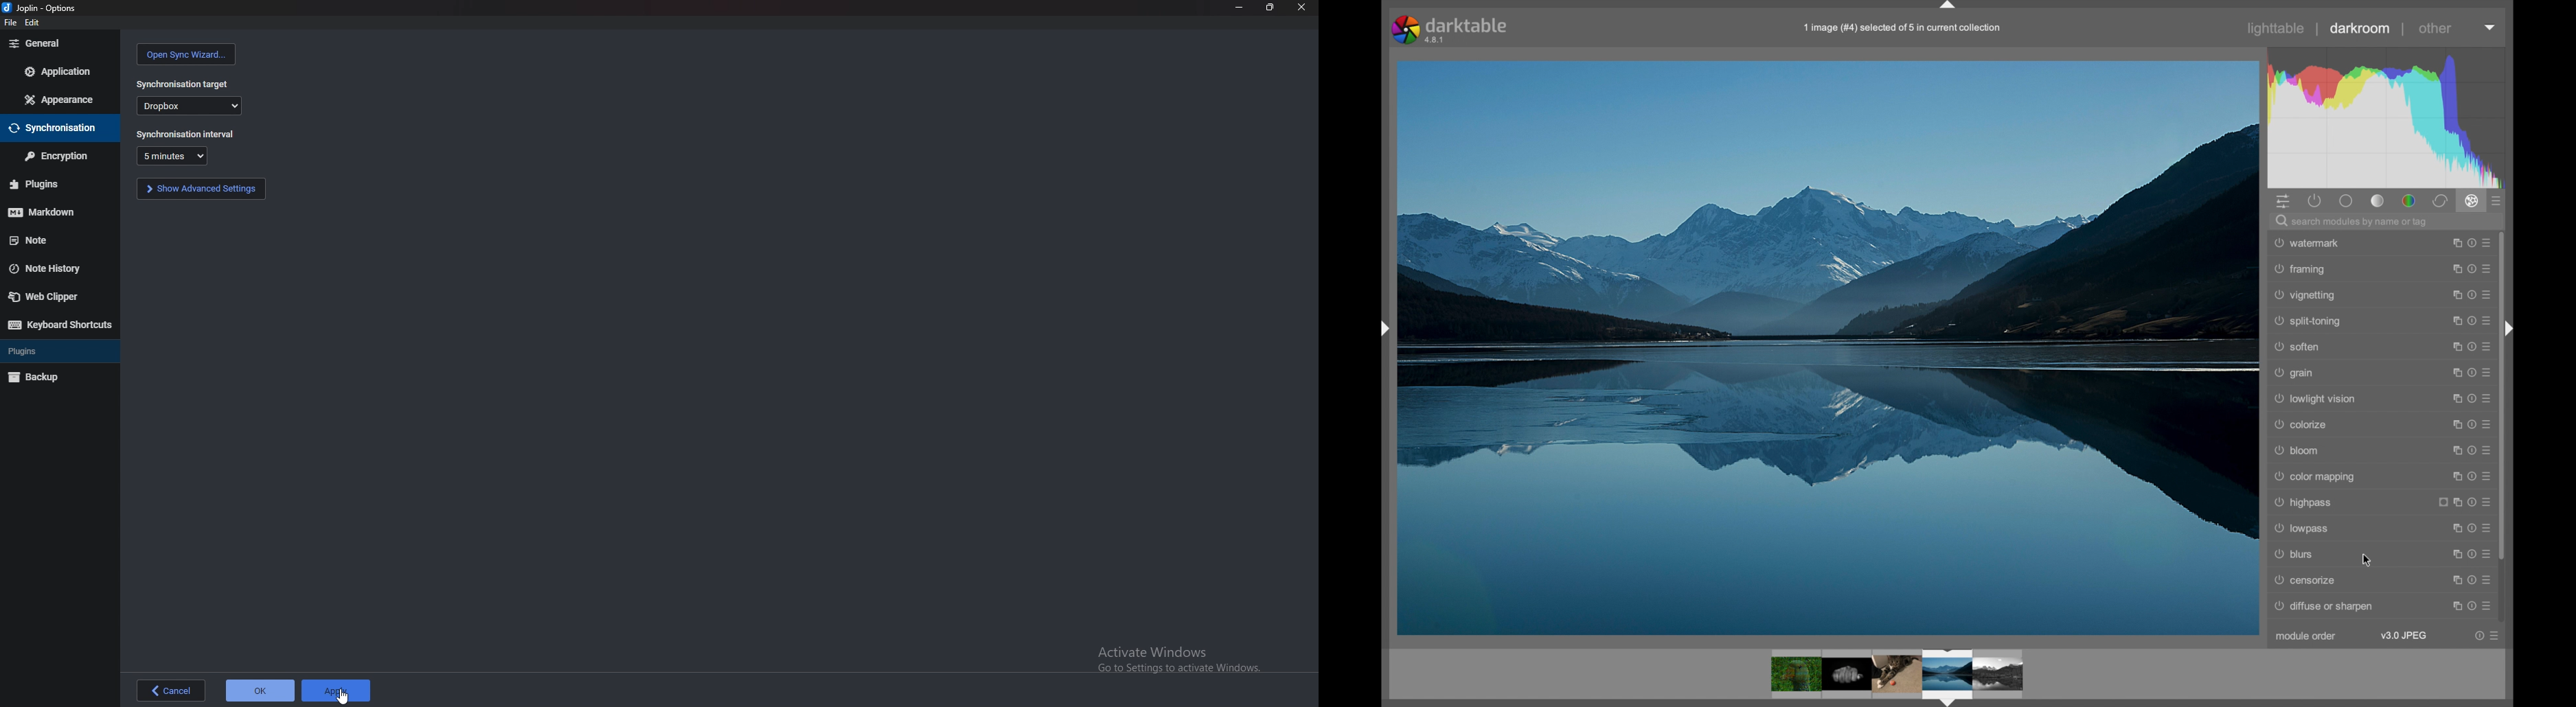  What do you see at coordinates (2471, 294) in the screenshot?
I see `help` at bounding box center [2471, 294].